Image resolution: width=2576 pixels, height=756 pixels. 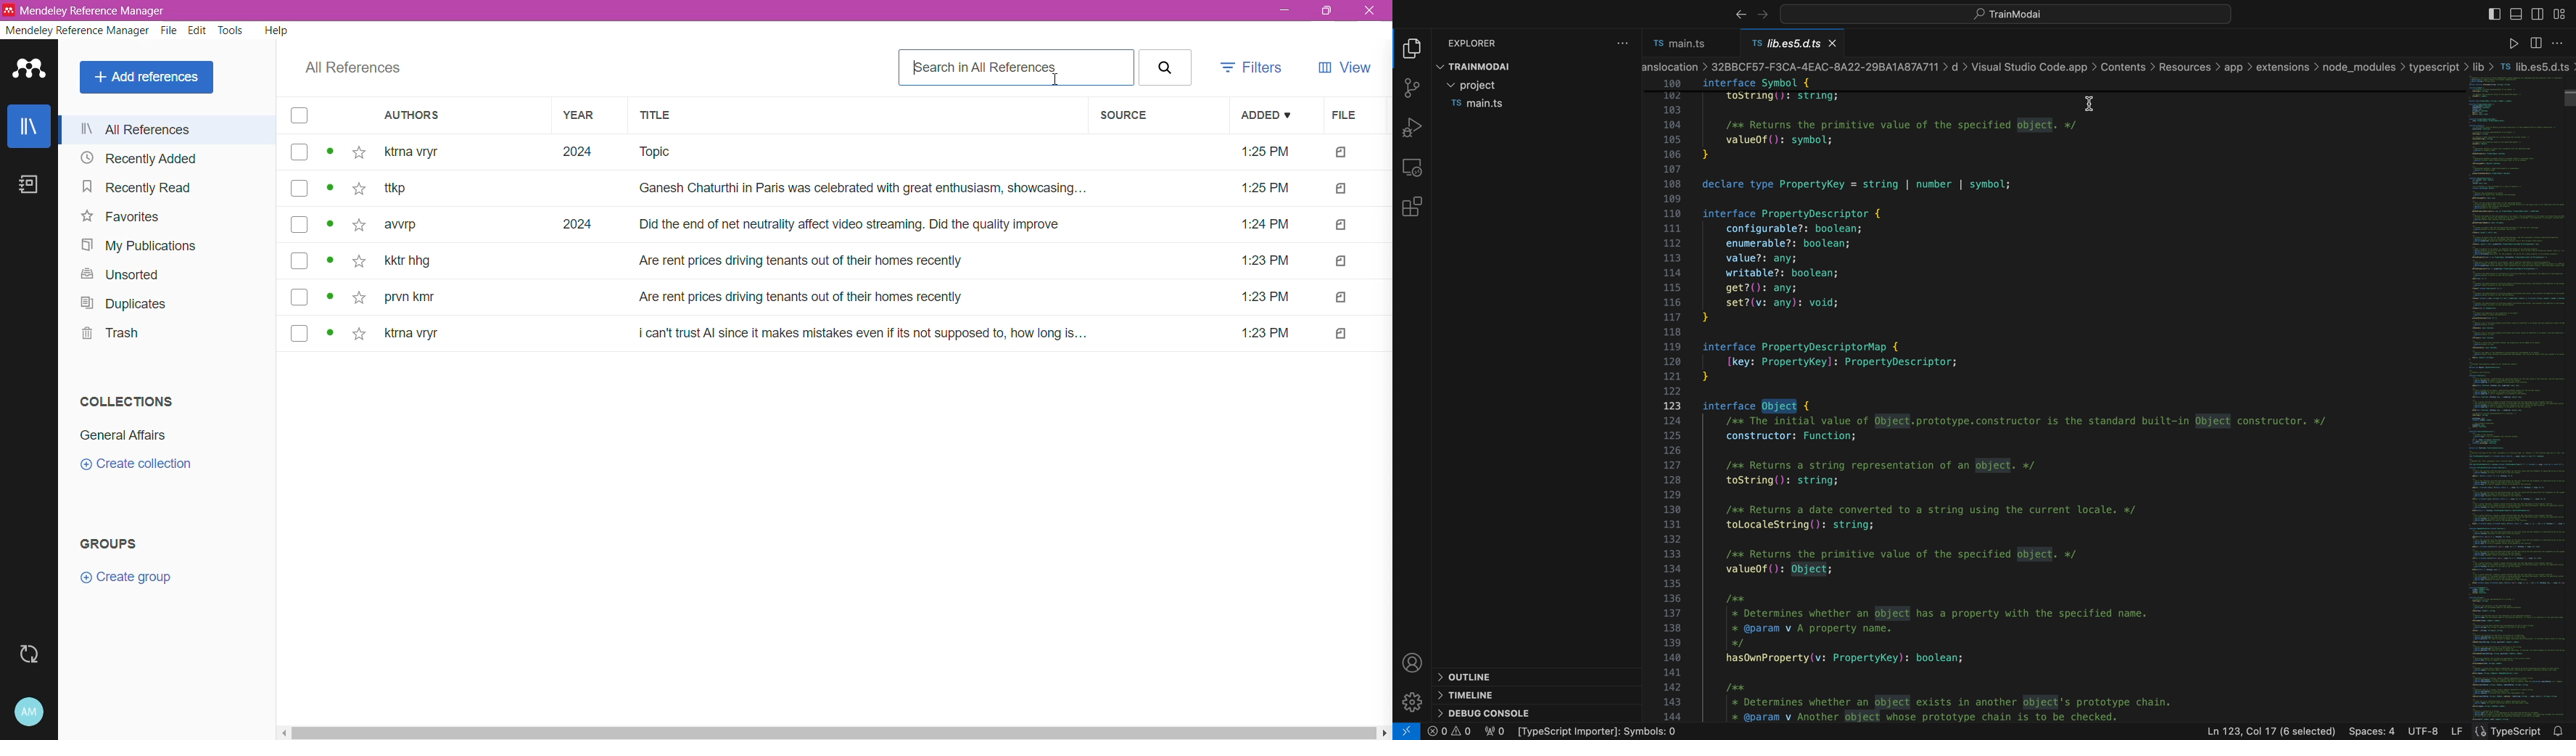 What do you see at coordinates (1552, 729) in the screenshot?
I see `error logs` at bounding box center [1552, 729].